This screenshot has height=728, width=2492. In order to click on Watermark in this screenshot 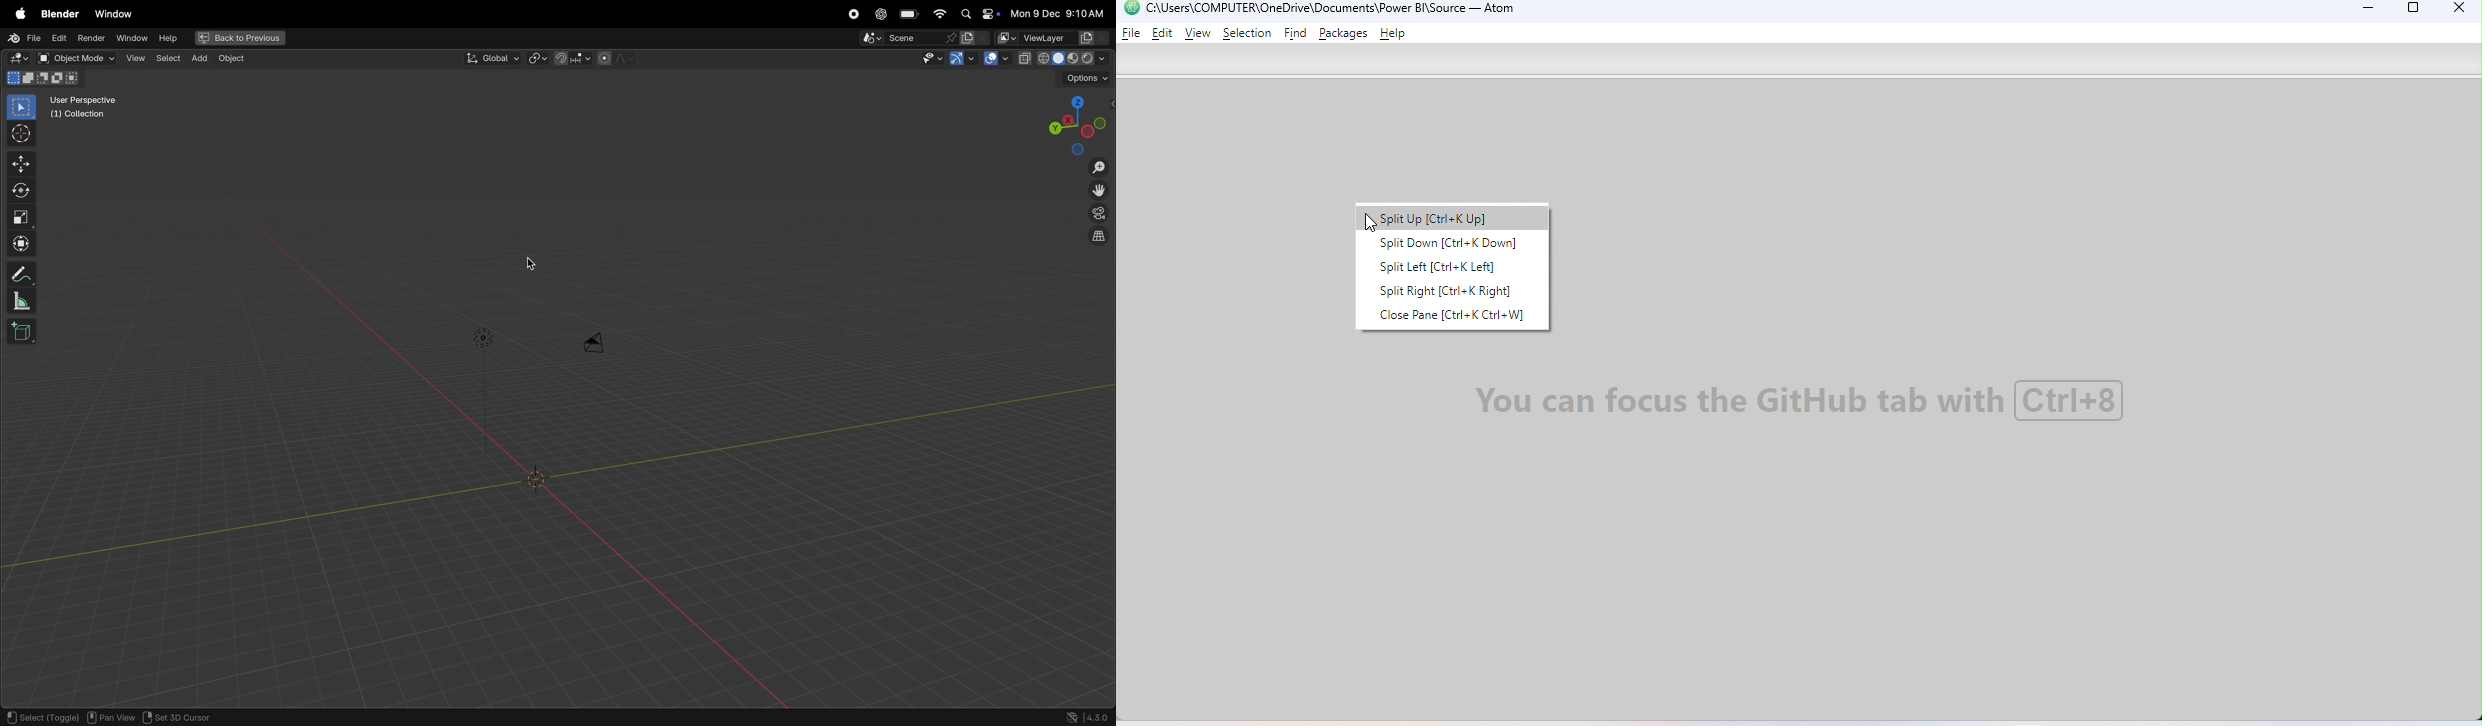, I will do `click(1804, 402)`.